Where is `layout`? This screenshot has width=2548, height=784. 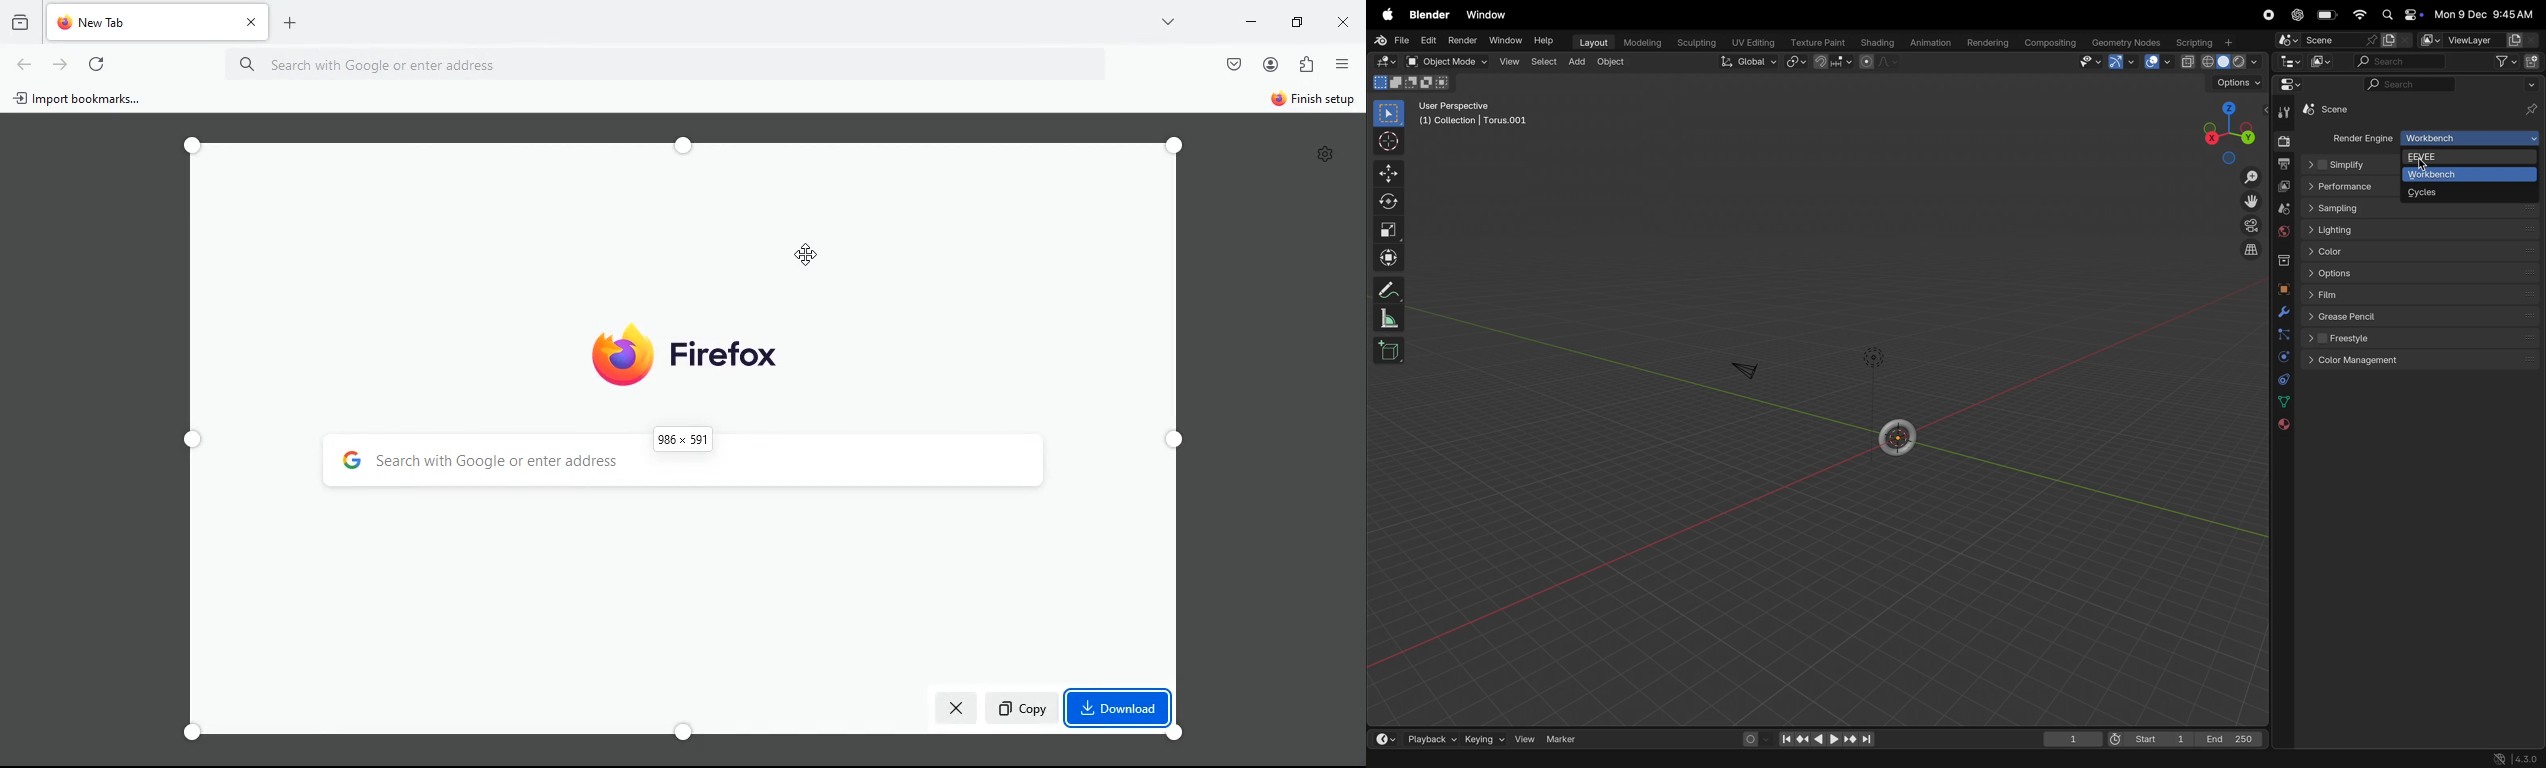
layout is located at coordinates (1593, 41).